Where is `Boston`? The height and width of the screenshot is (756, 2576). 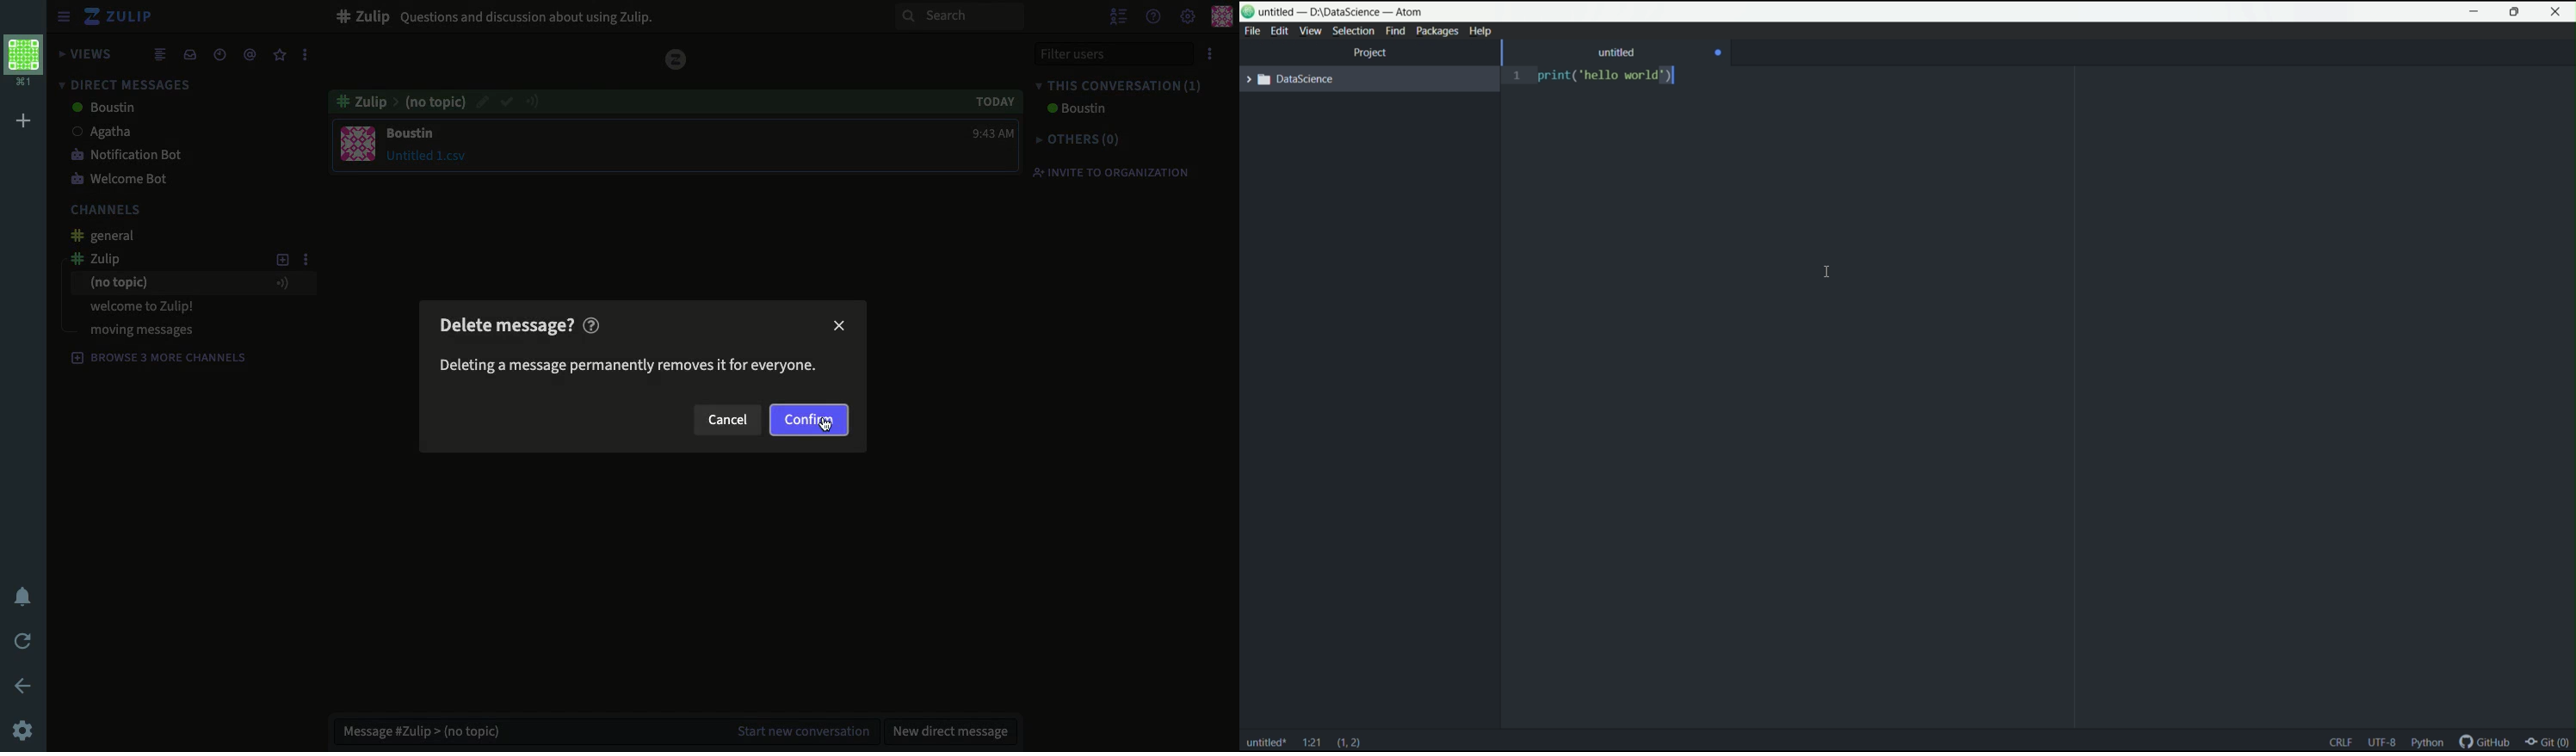 Boston is located at coordinates (1073, 111).